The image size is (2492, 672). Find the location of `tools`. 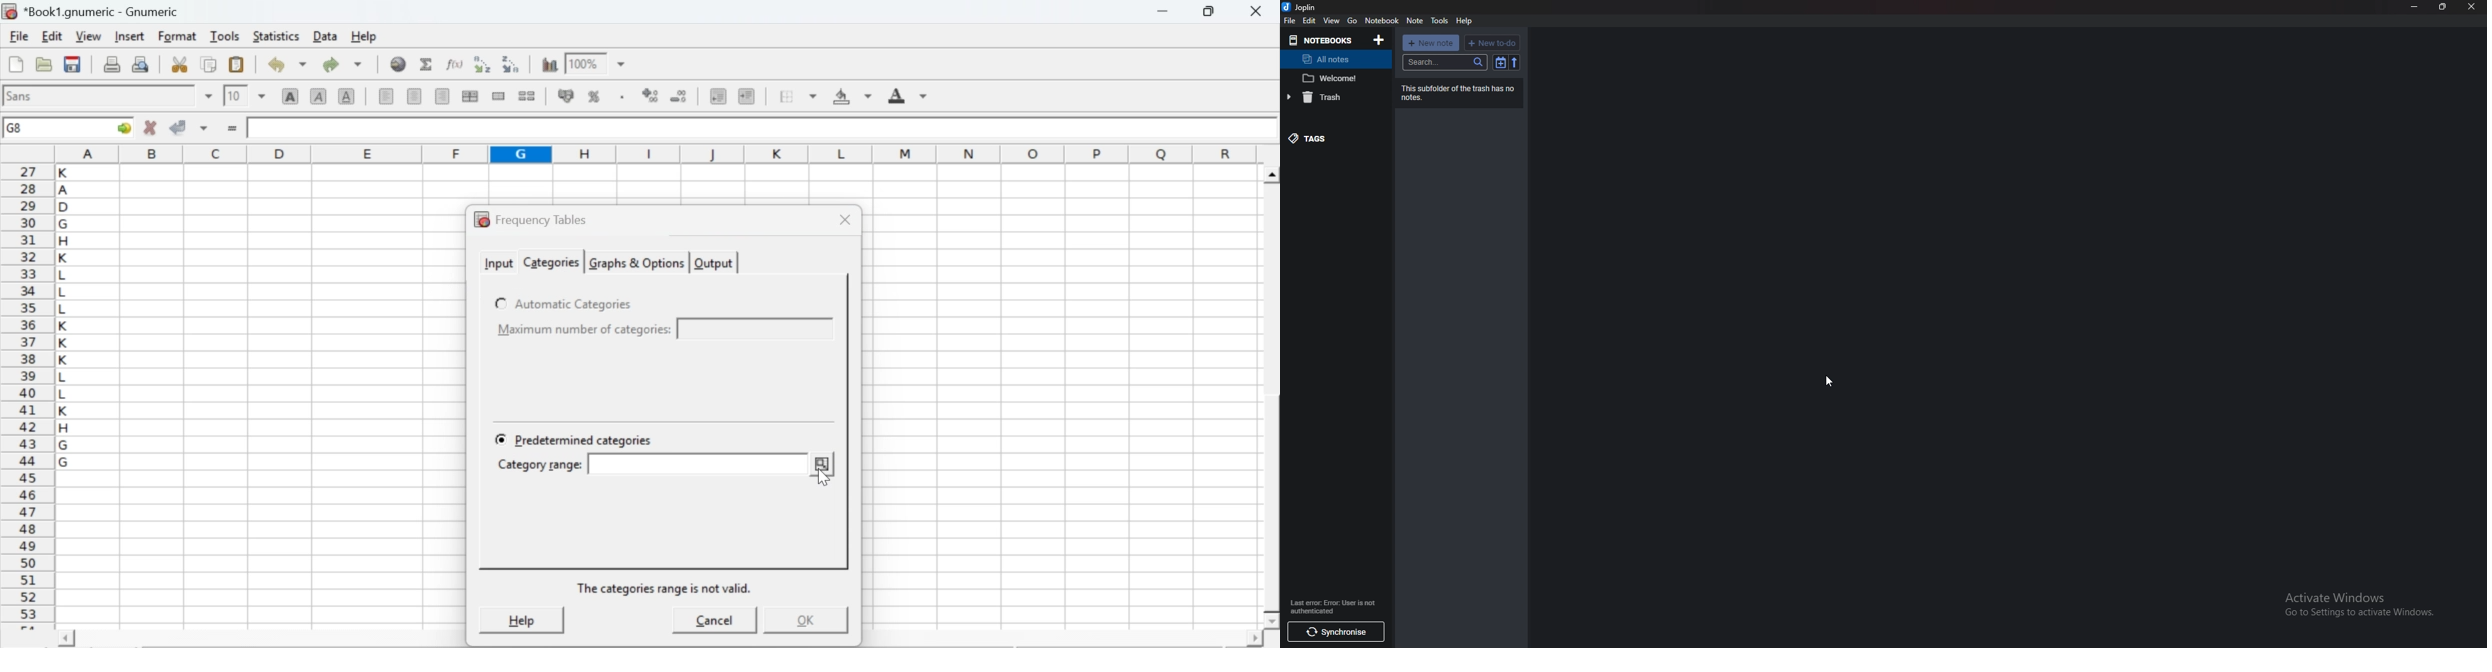

tools is located at coordinates (1440, 21).